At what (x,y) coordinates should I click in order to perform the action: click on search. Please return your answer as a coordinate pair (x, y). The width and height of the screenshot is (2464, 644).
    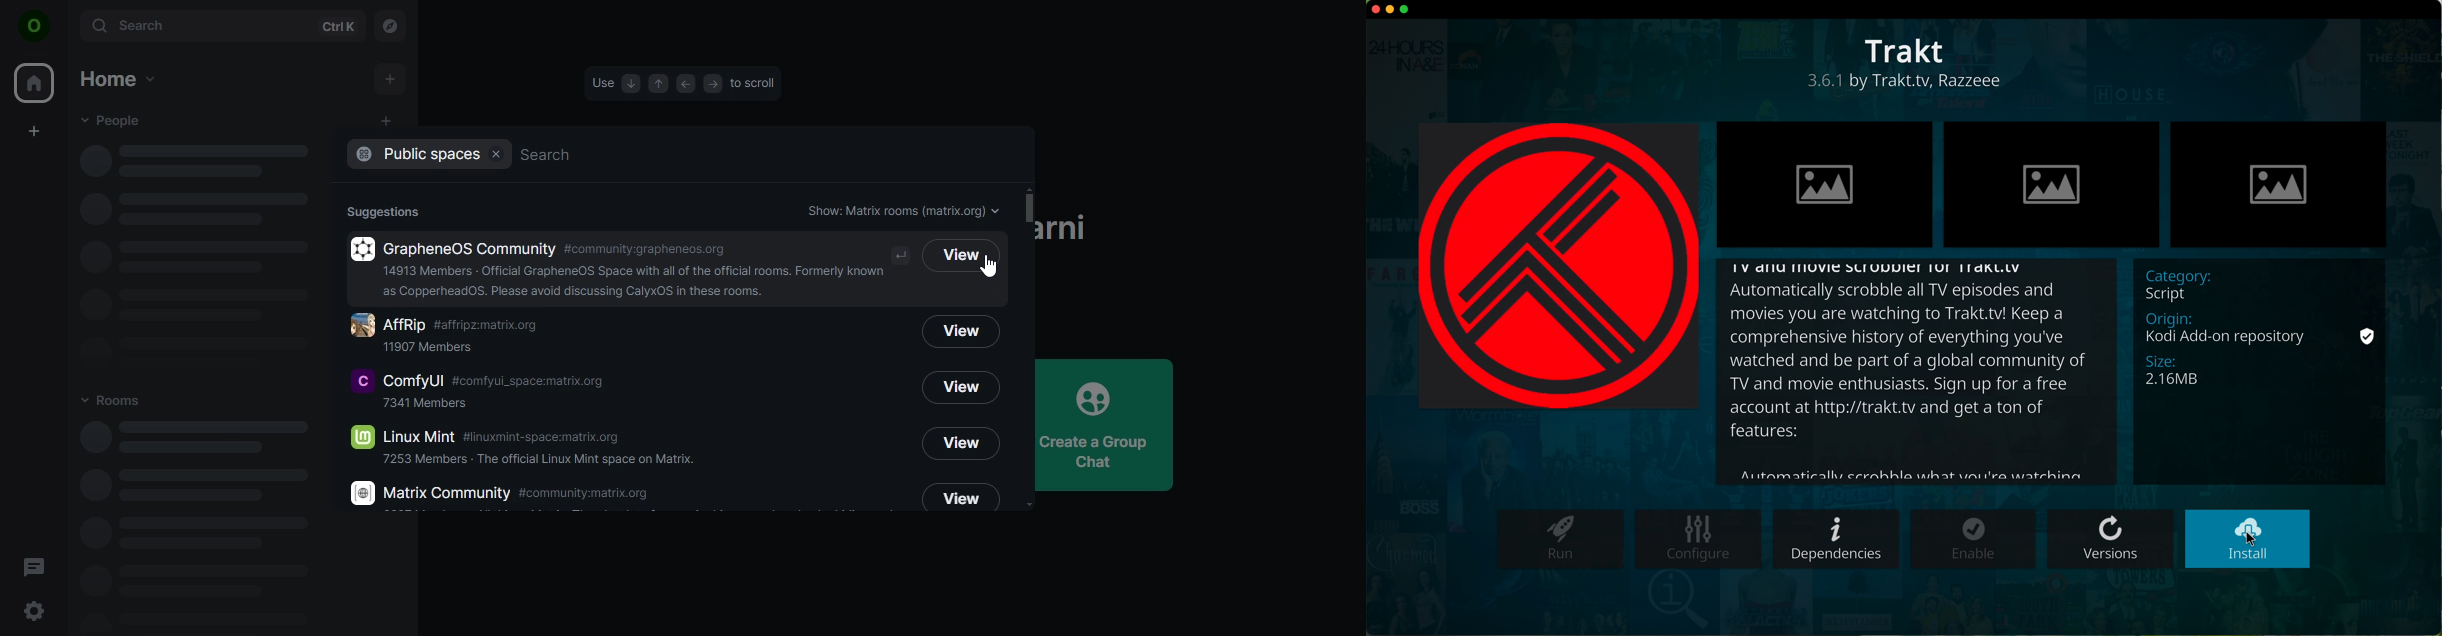
    Looking at the image, I should click on (703, 153).